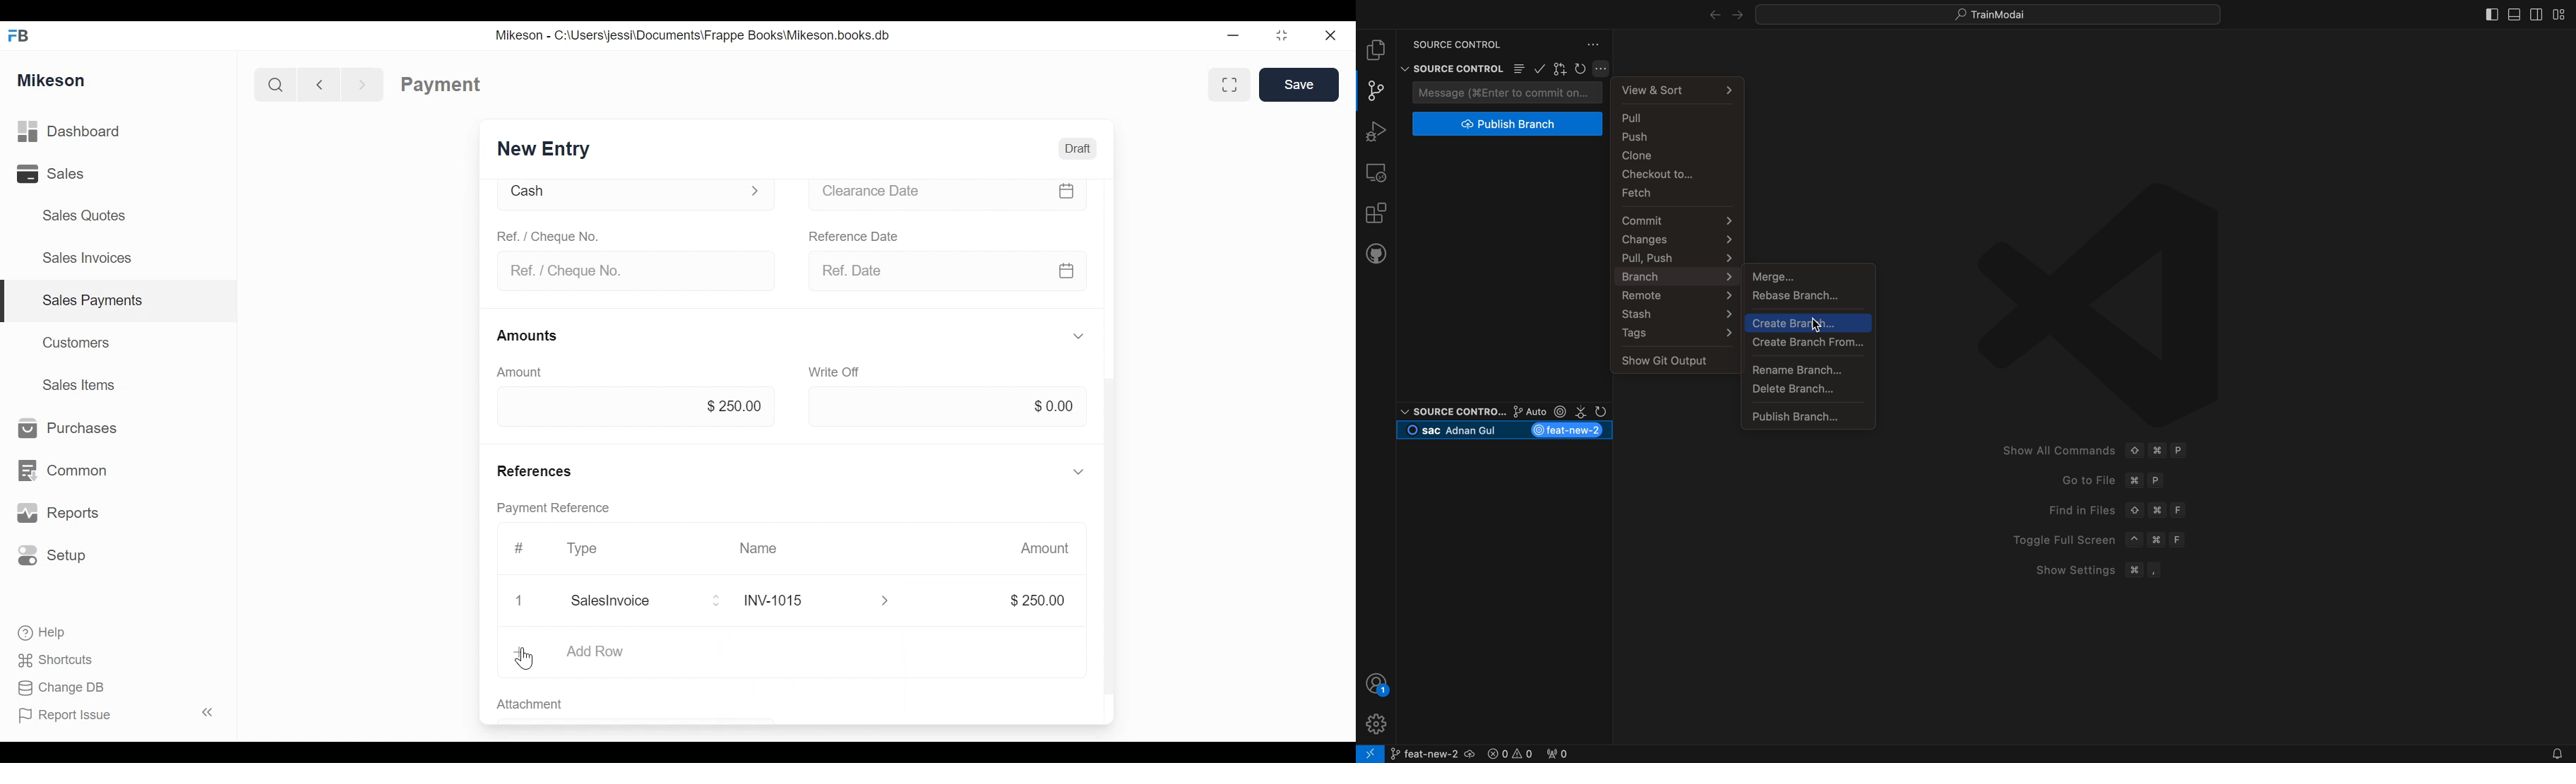  What do you see at coordinates (541, 471) in the screenshot?
I see `References` at bounding box center [541, 471].